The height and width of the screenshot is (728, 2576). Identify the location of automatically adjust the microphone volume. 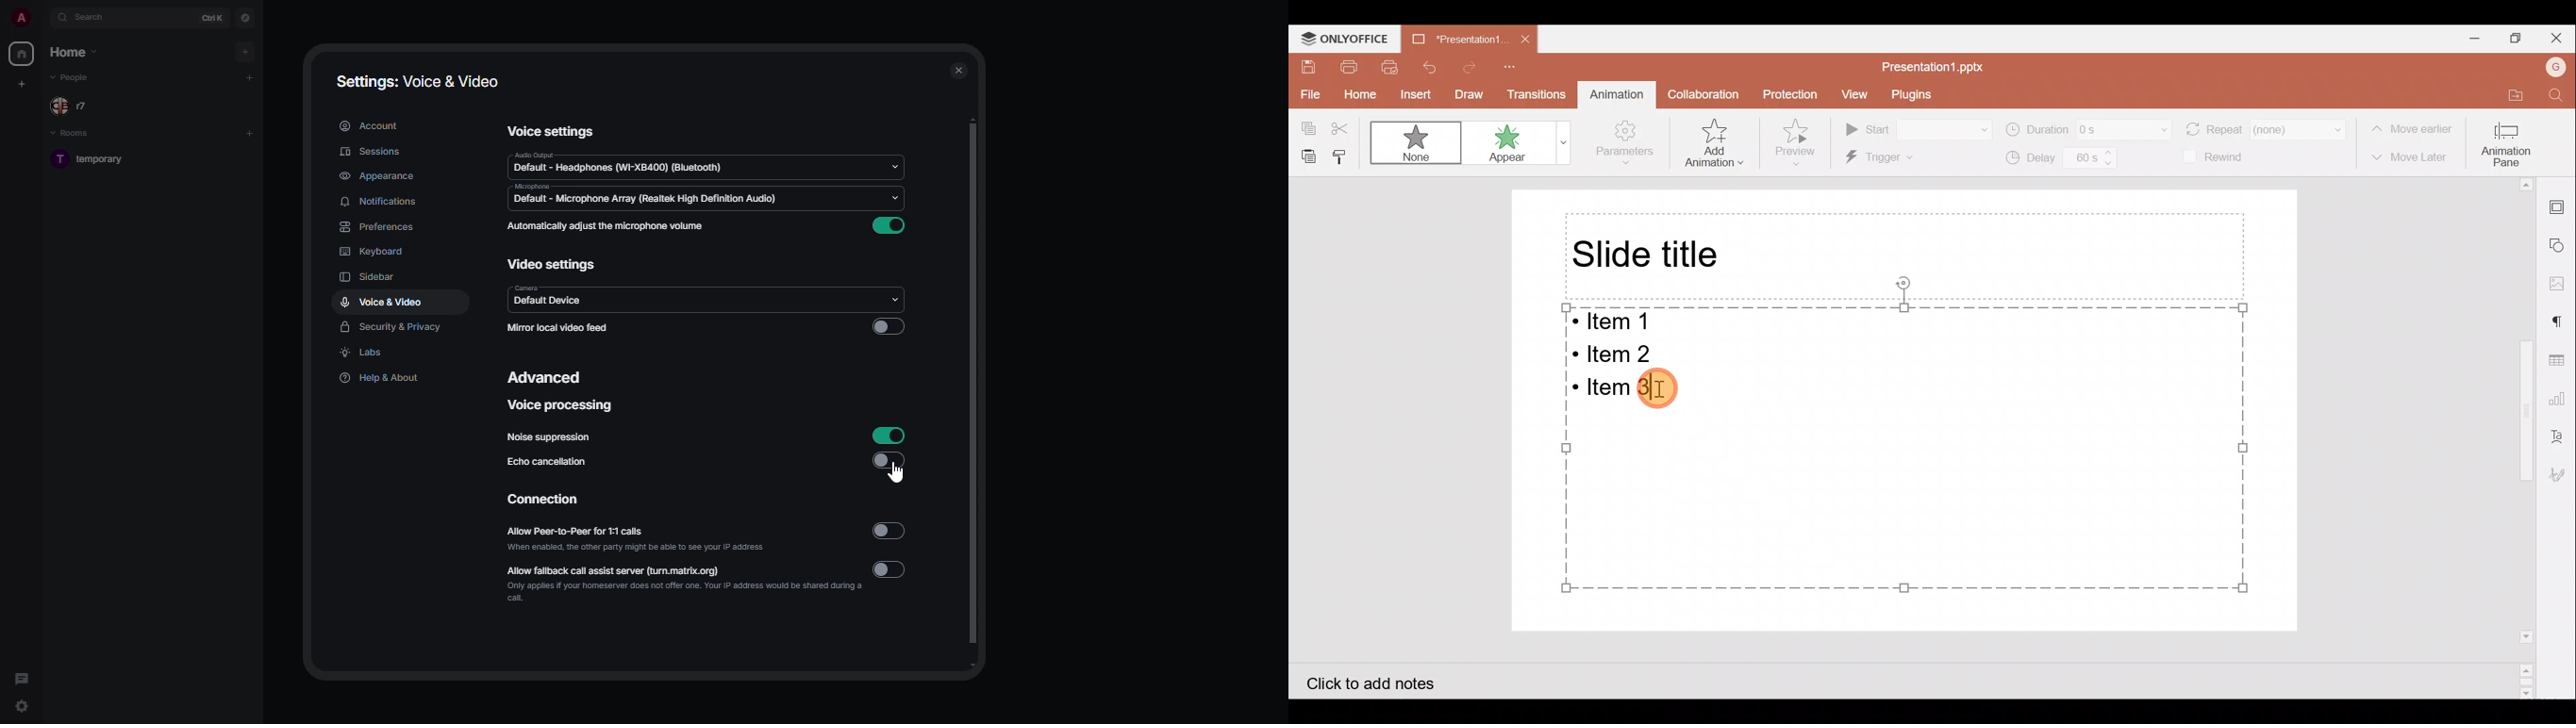
(607, 226).